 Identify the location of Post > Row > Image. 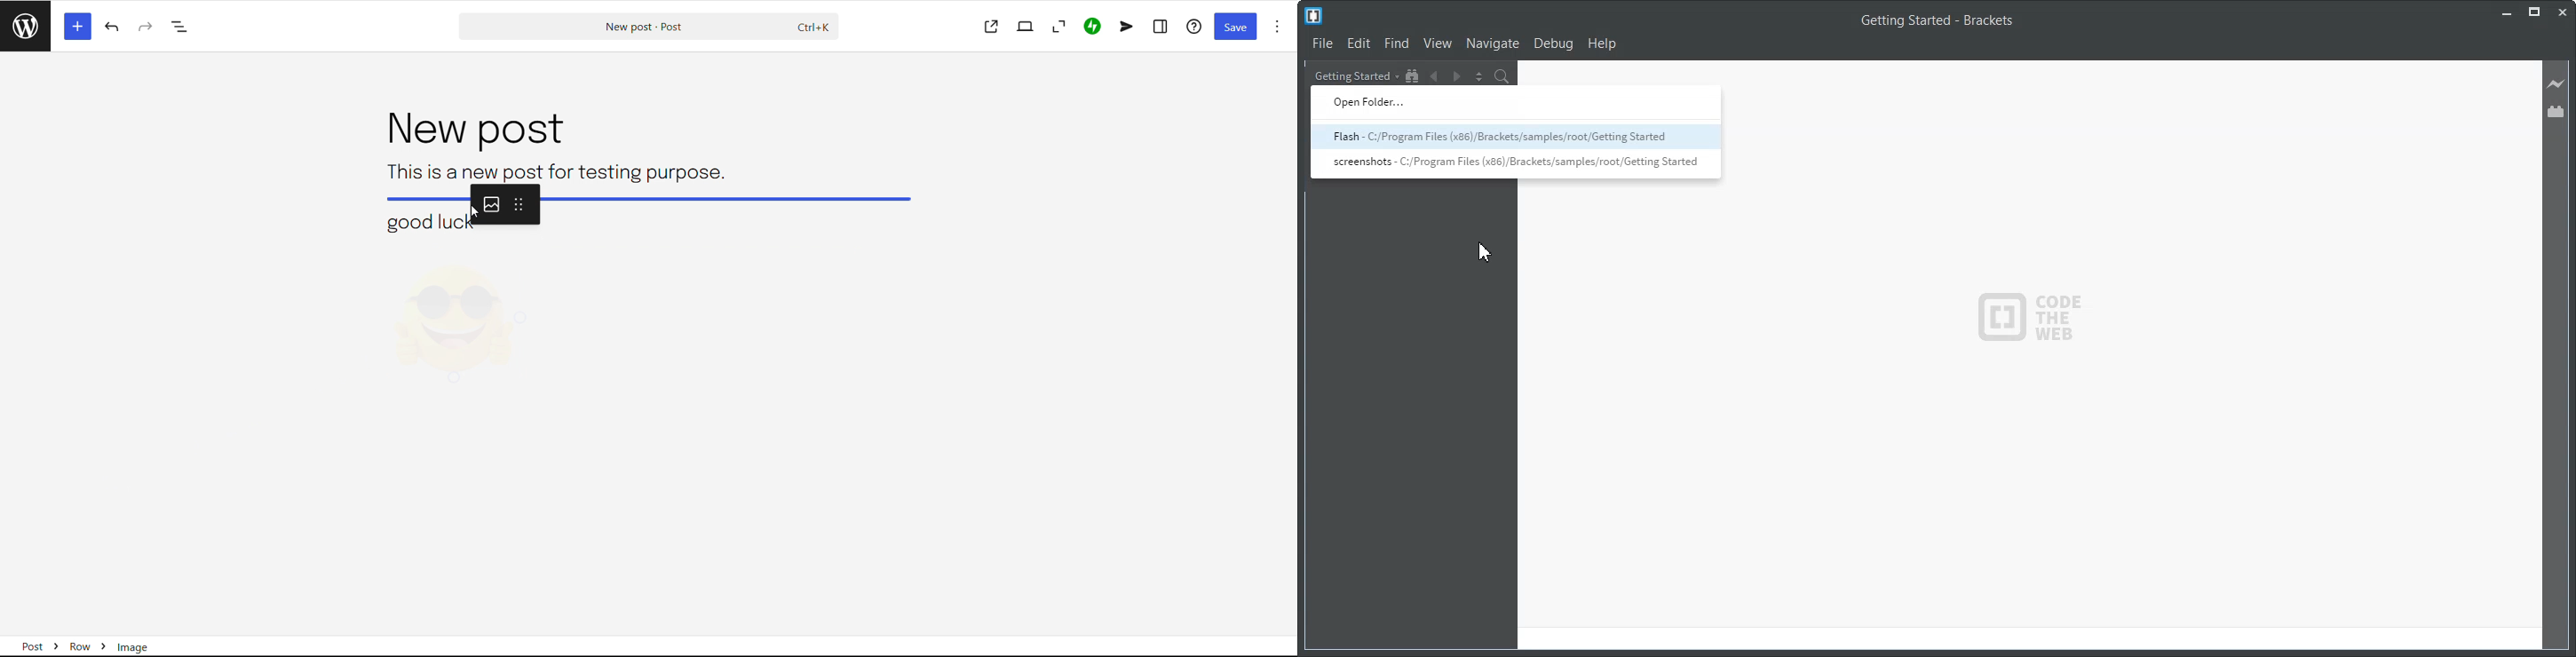
(95, 642).